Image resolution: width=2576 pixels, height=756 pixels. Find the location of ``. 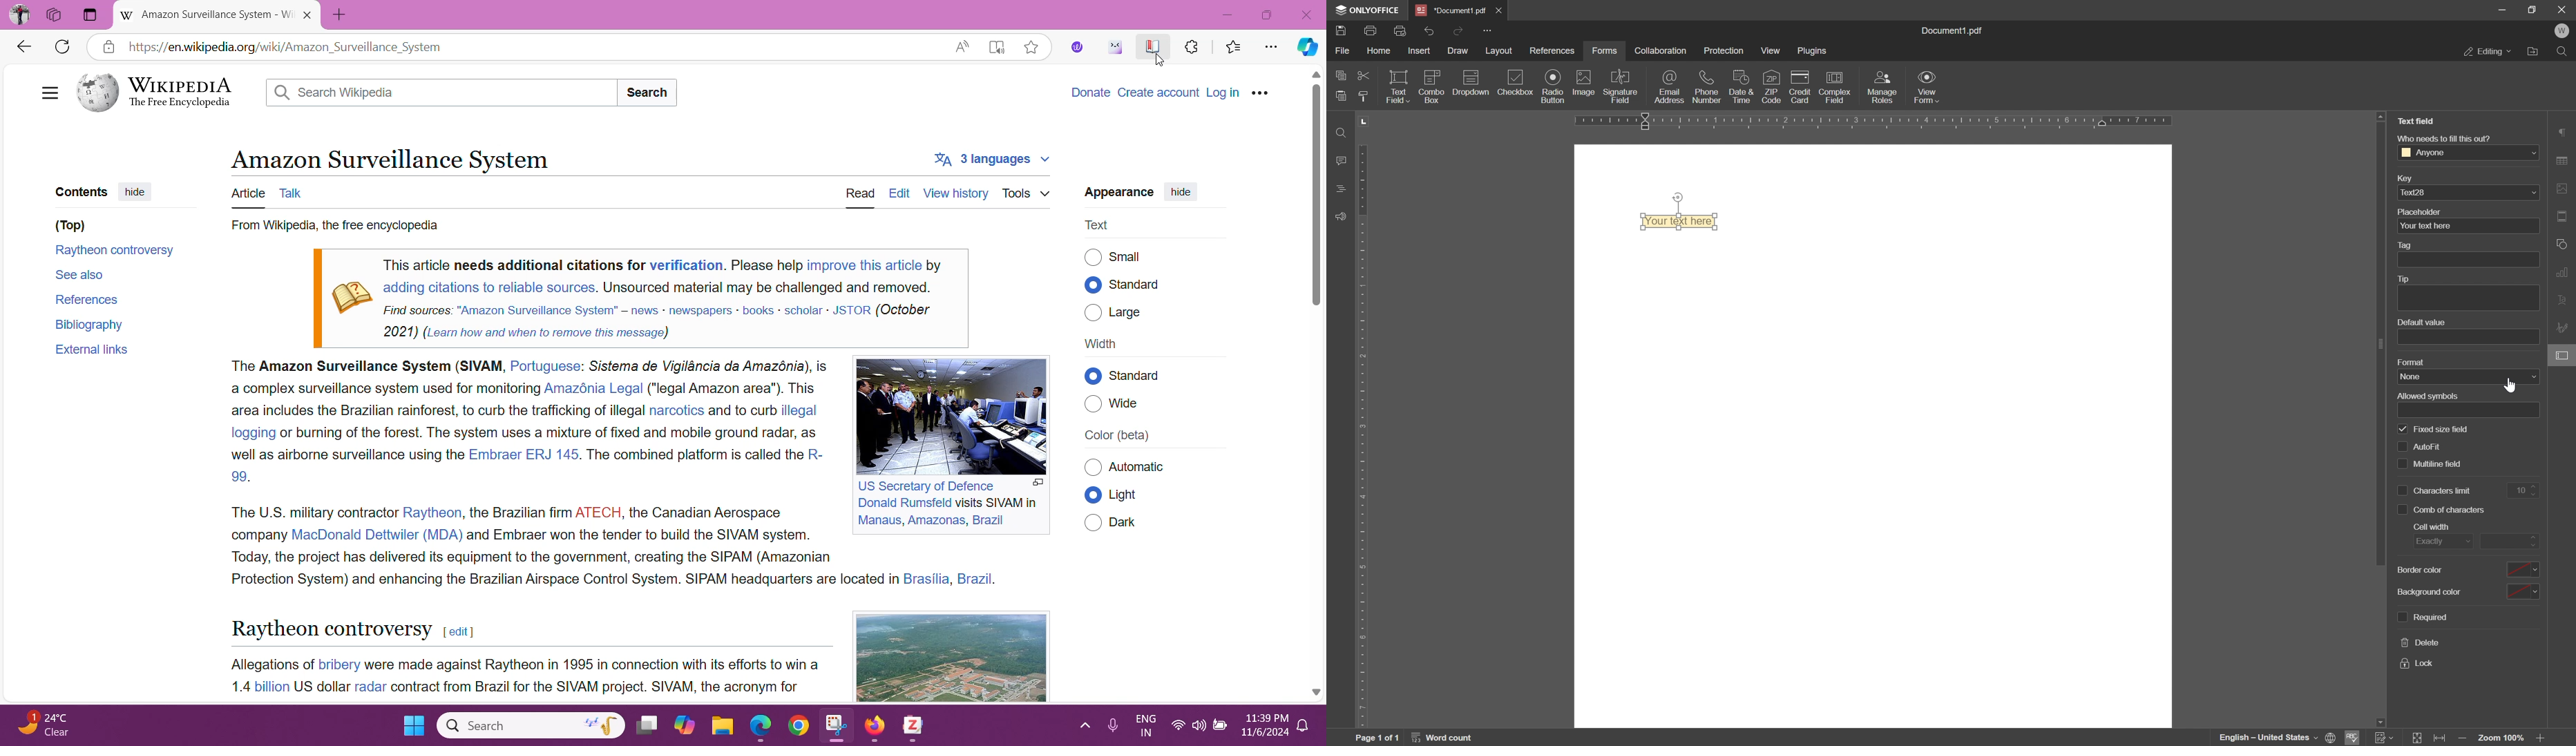

 is located at coordinates (55, 15).